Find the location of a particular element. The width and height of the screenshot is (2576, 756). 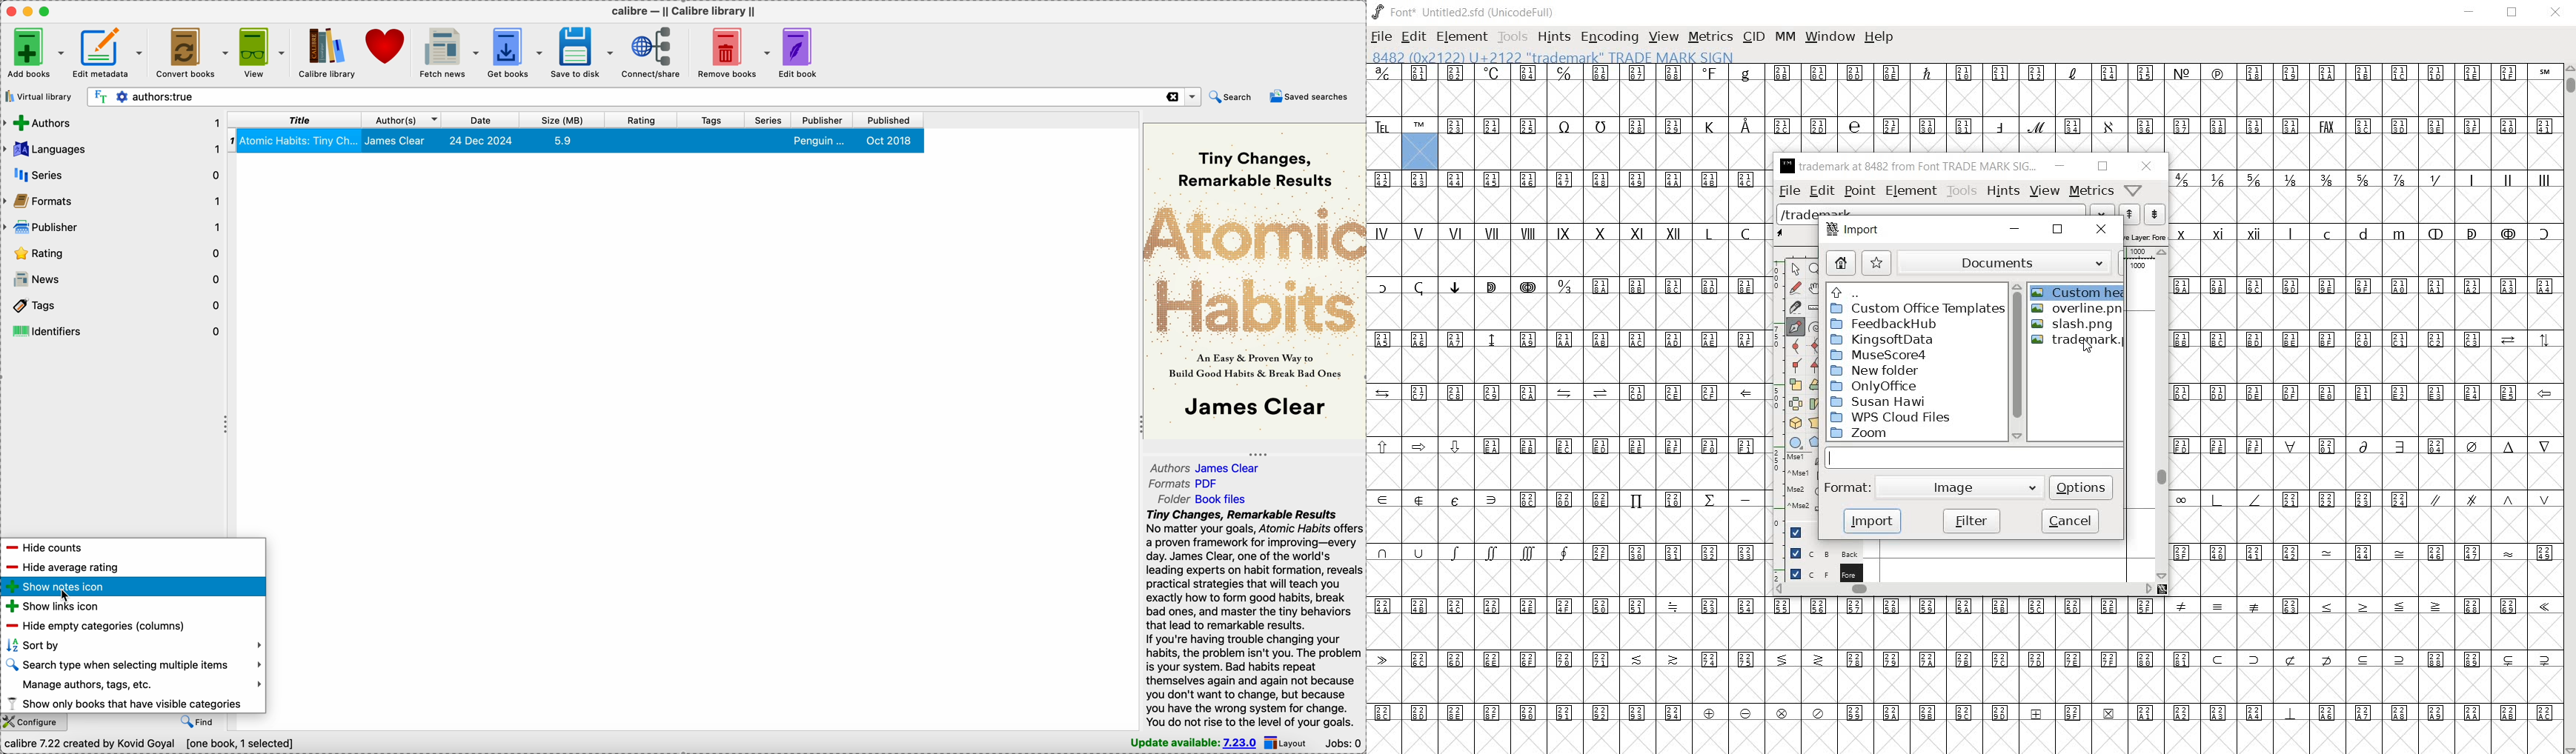

star is located at coordinates (1876, 264).